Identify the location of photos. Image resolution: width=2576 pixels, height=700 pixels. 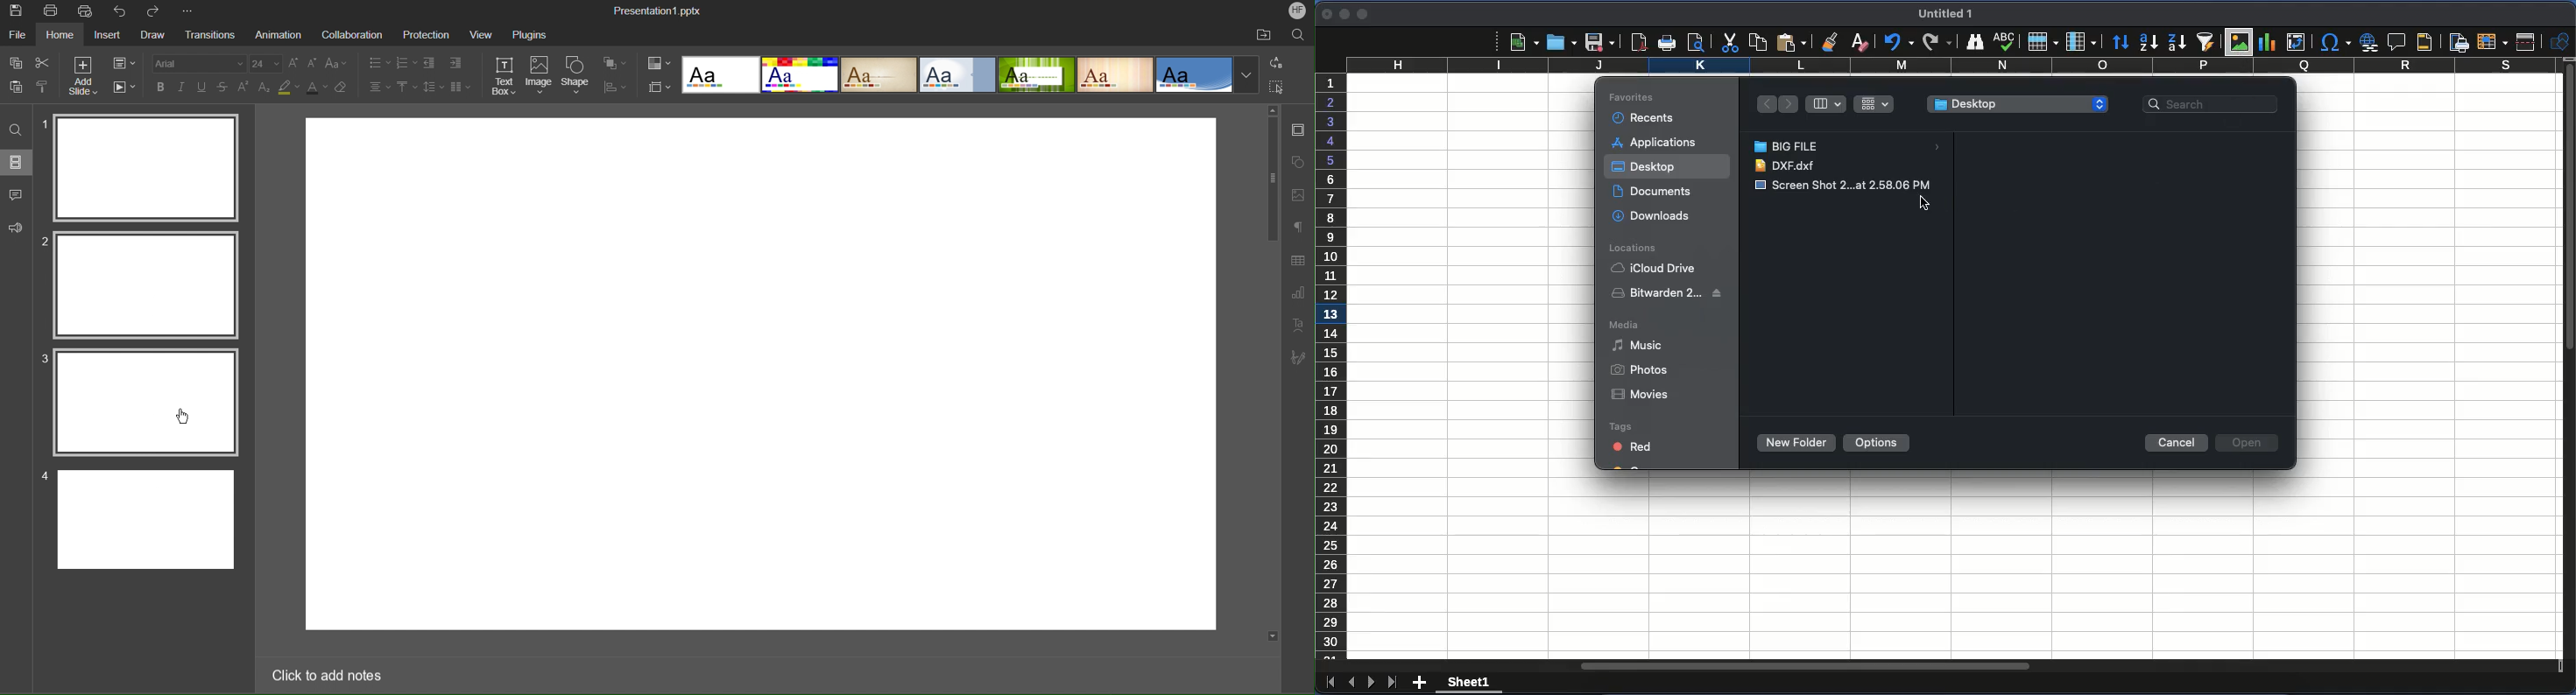
(1641, 370).